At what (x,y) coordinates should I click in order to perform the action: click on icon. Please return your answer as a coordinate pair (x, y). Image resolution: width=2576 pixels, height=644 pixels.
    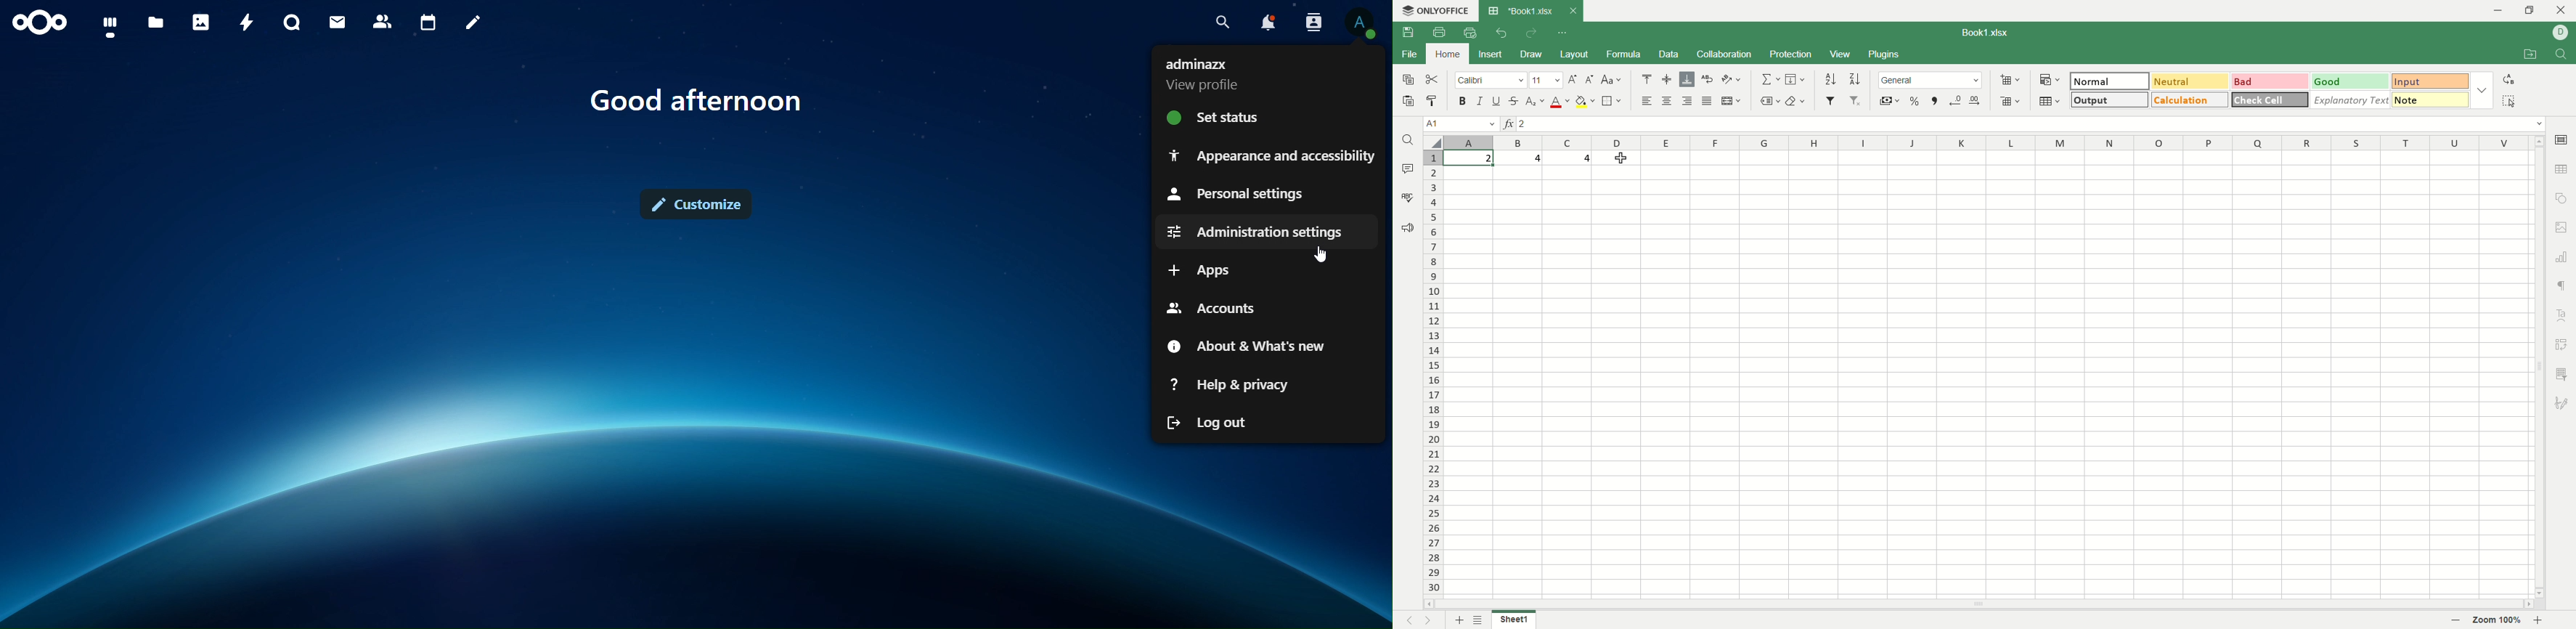
    Looking at the image, I should click on (38, 22).